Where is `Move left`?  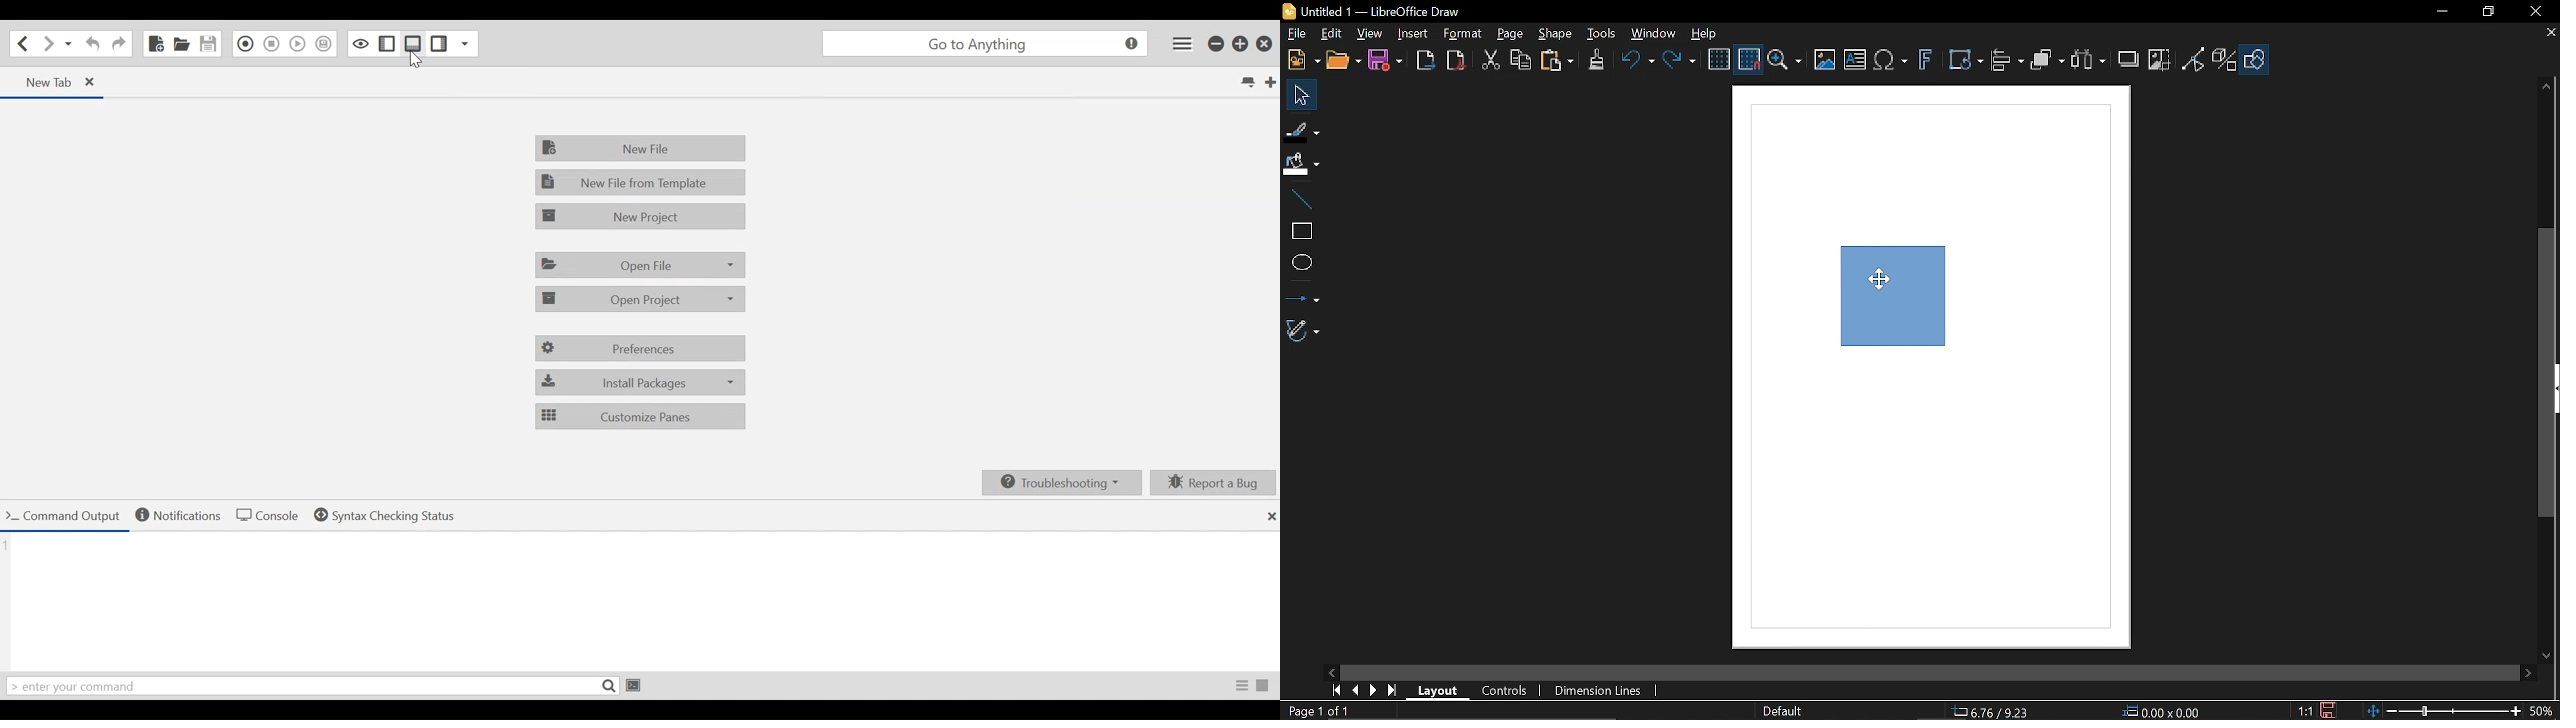 Move left is located at coordinates (1332, 672).